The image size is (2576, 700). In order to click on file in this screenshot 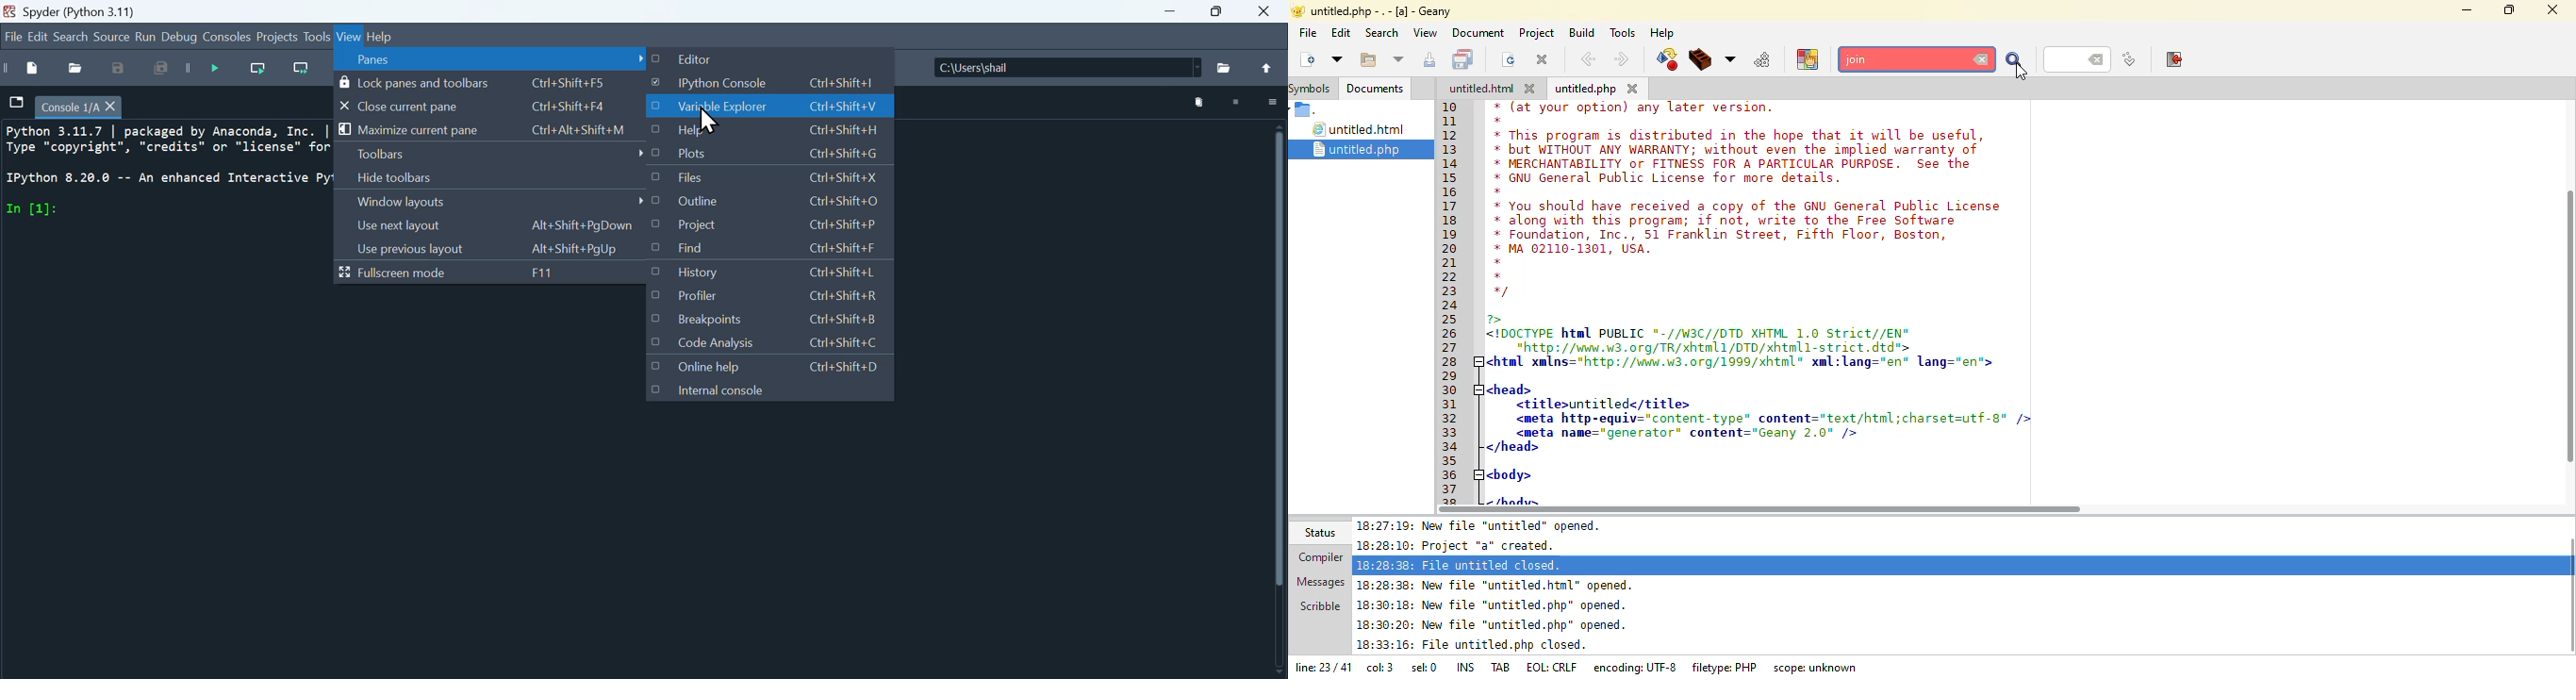, I will do `click(15, 103)`.